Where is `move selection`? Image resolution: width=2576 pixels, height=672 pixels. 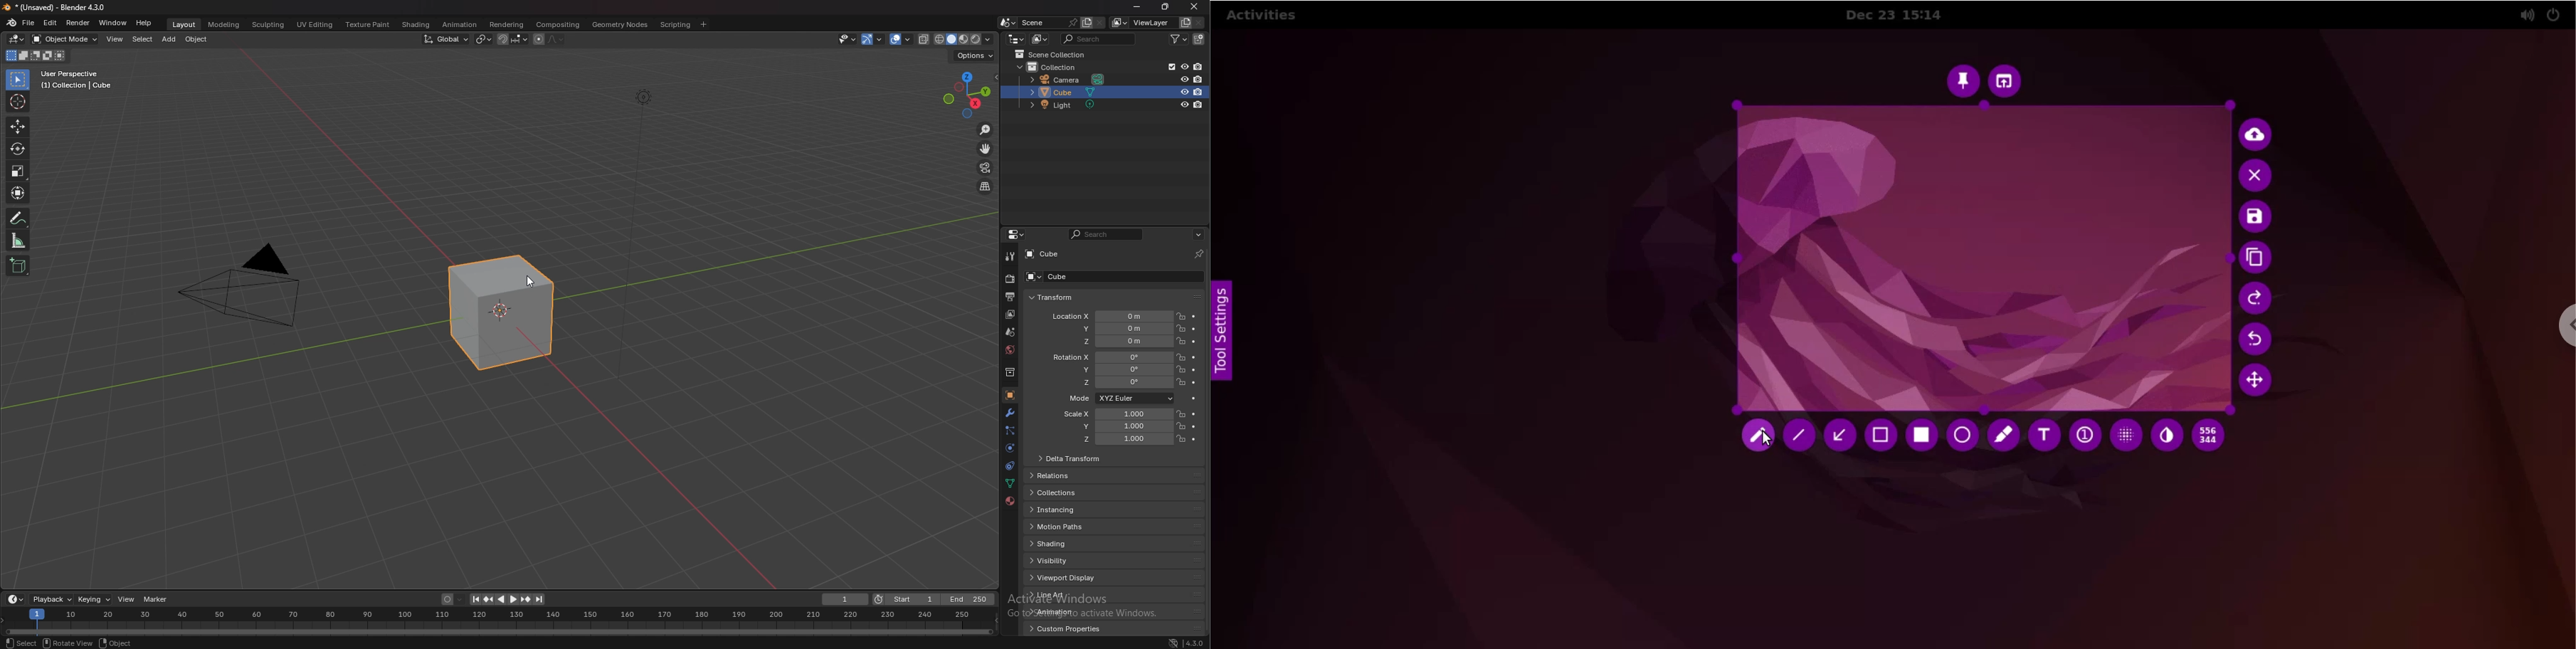
move selection is located at coordinates (2258, 384).